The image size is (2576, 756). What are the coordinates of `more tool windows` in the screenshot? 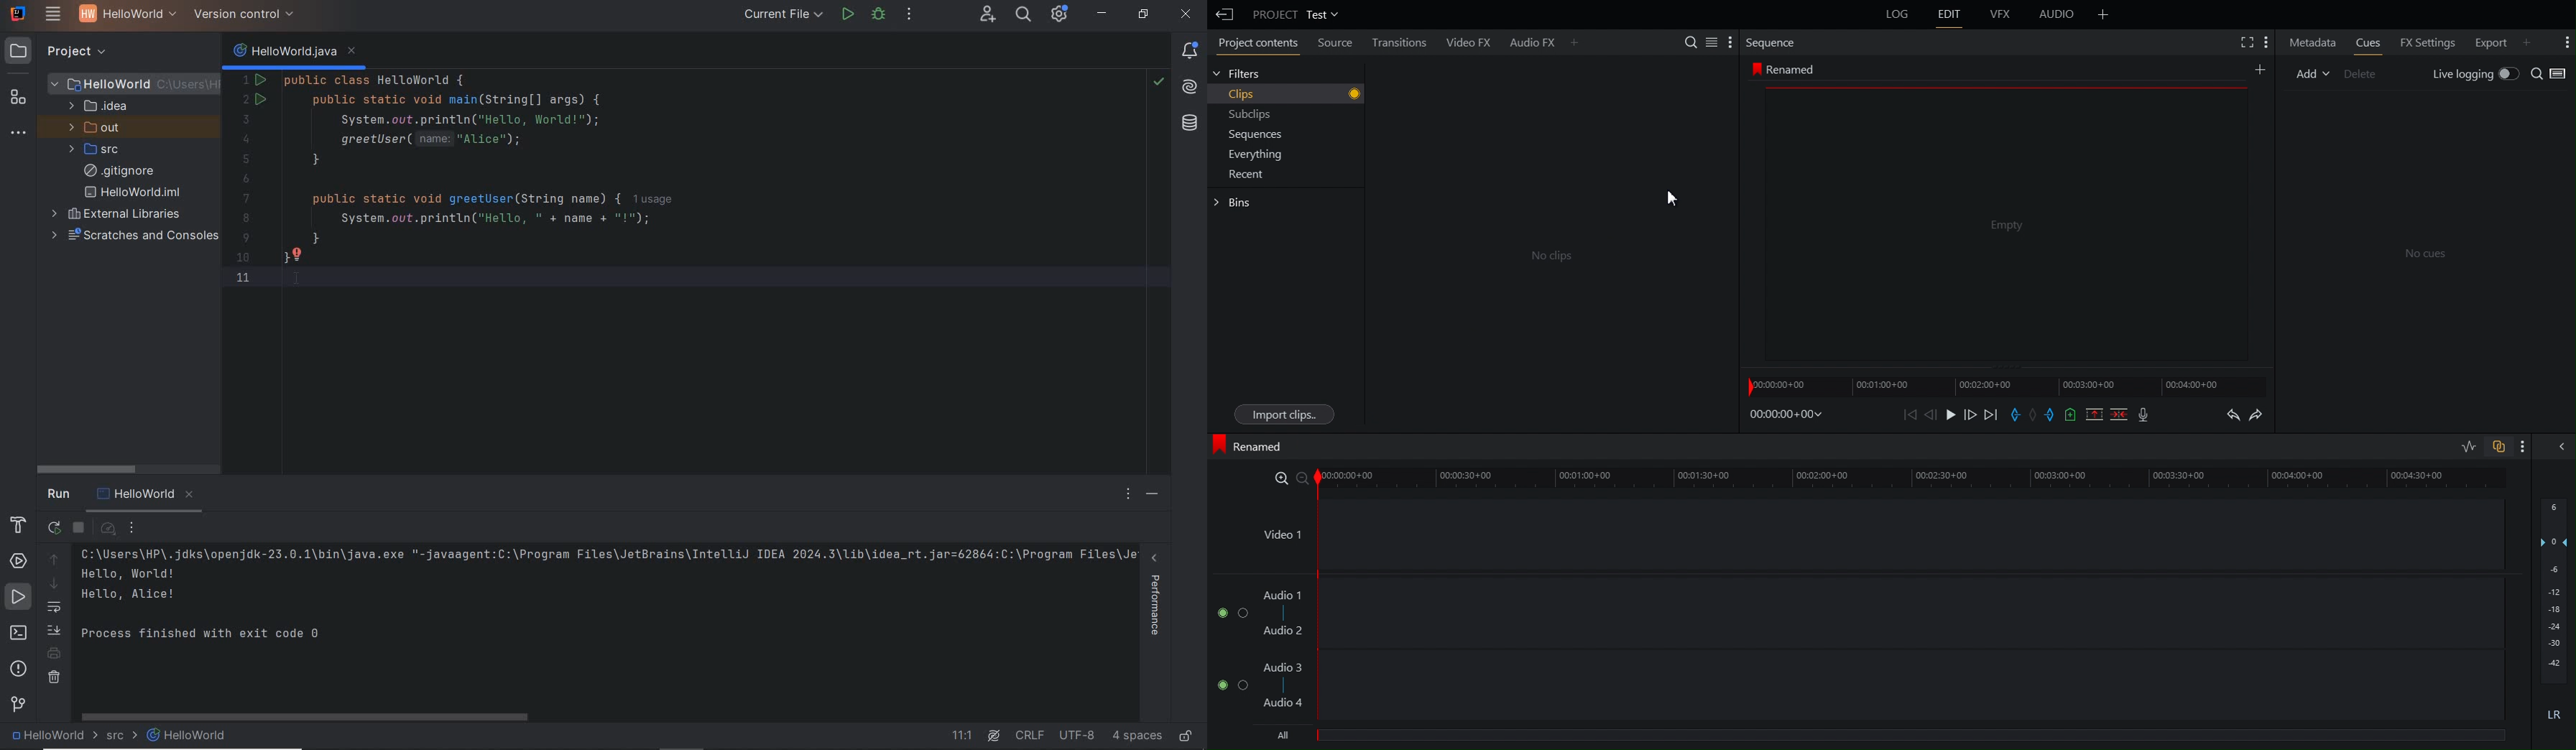 It's located at (20, 134).